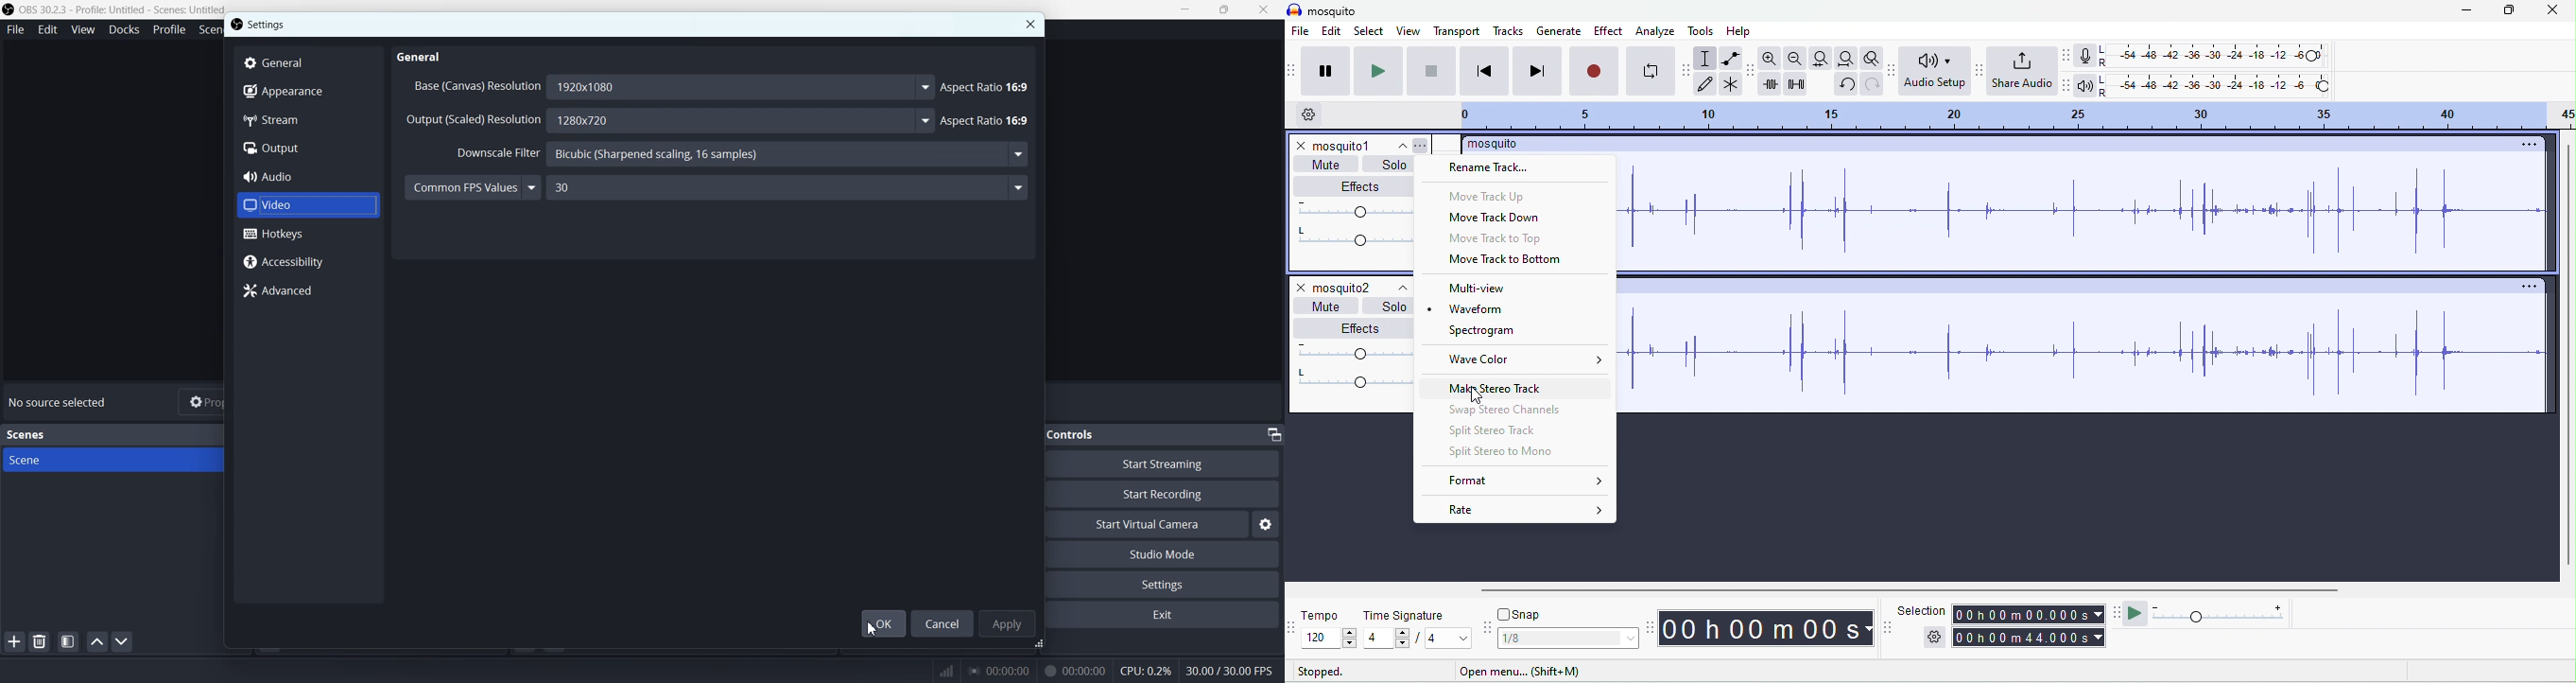 The height and width of the screenshot is (700, 2576). I want to click on toggle zoom, so click(1873, 58).